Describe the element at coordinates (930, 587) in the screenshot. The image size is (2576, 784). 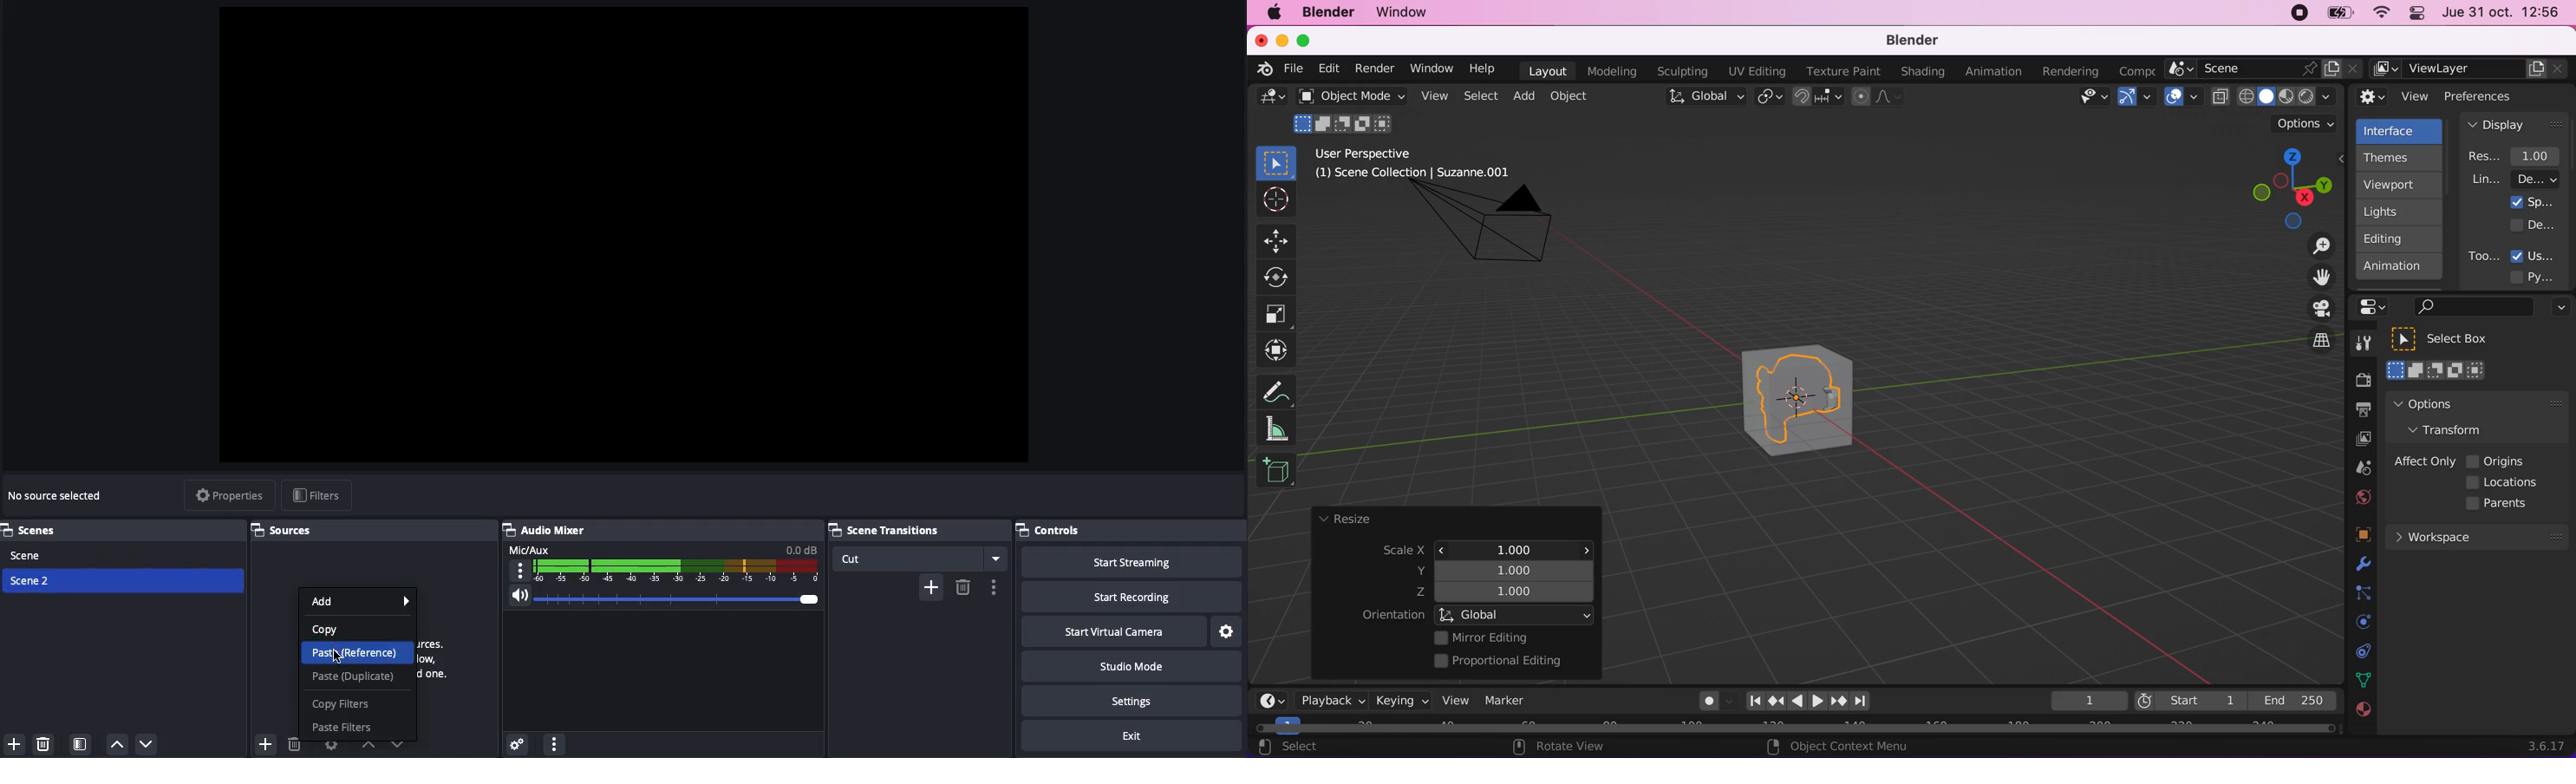
I see `add` at that location.